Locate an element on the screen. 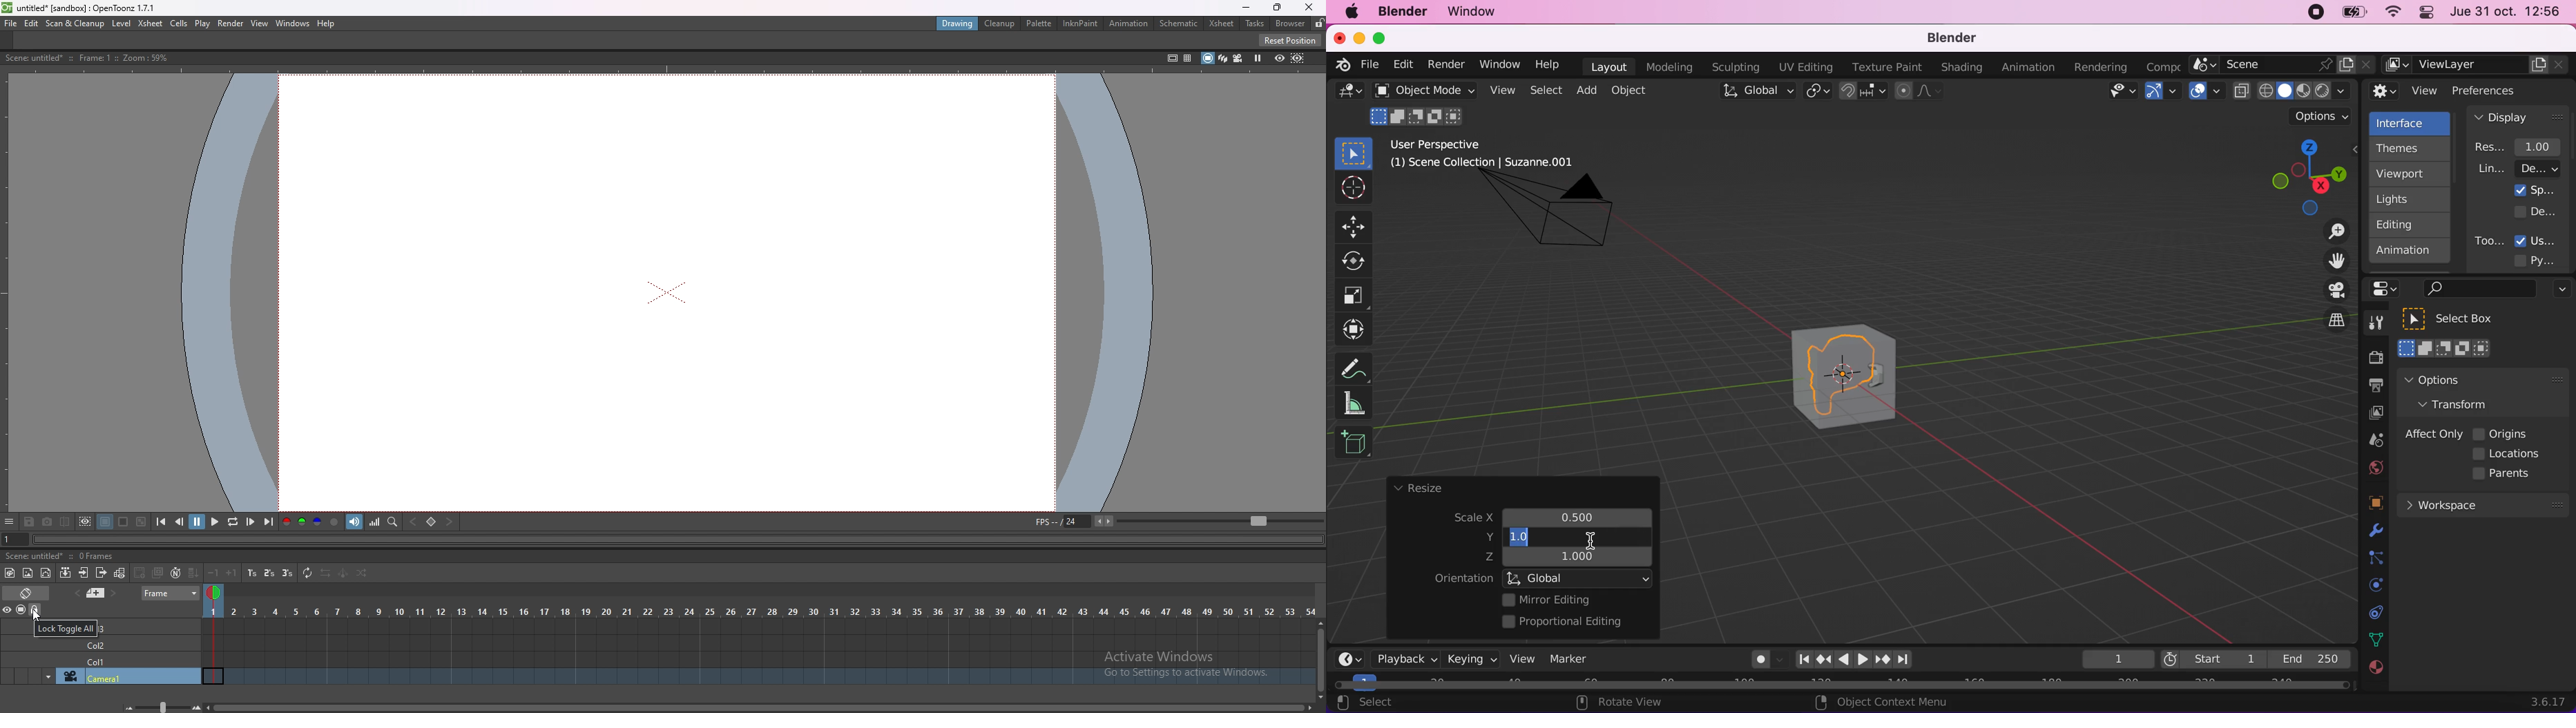 Image resolution: width=2576 pixels, height=728 pixels. histogram is located at coordinates (376, 522).